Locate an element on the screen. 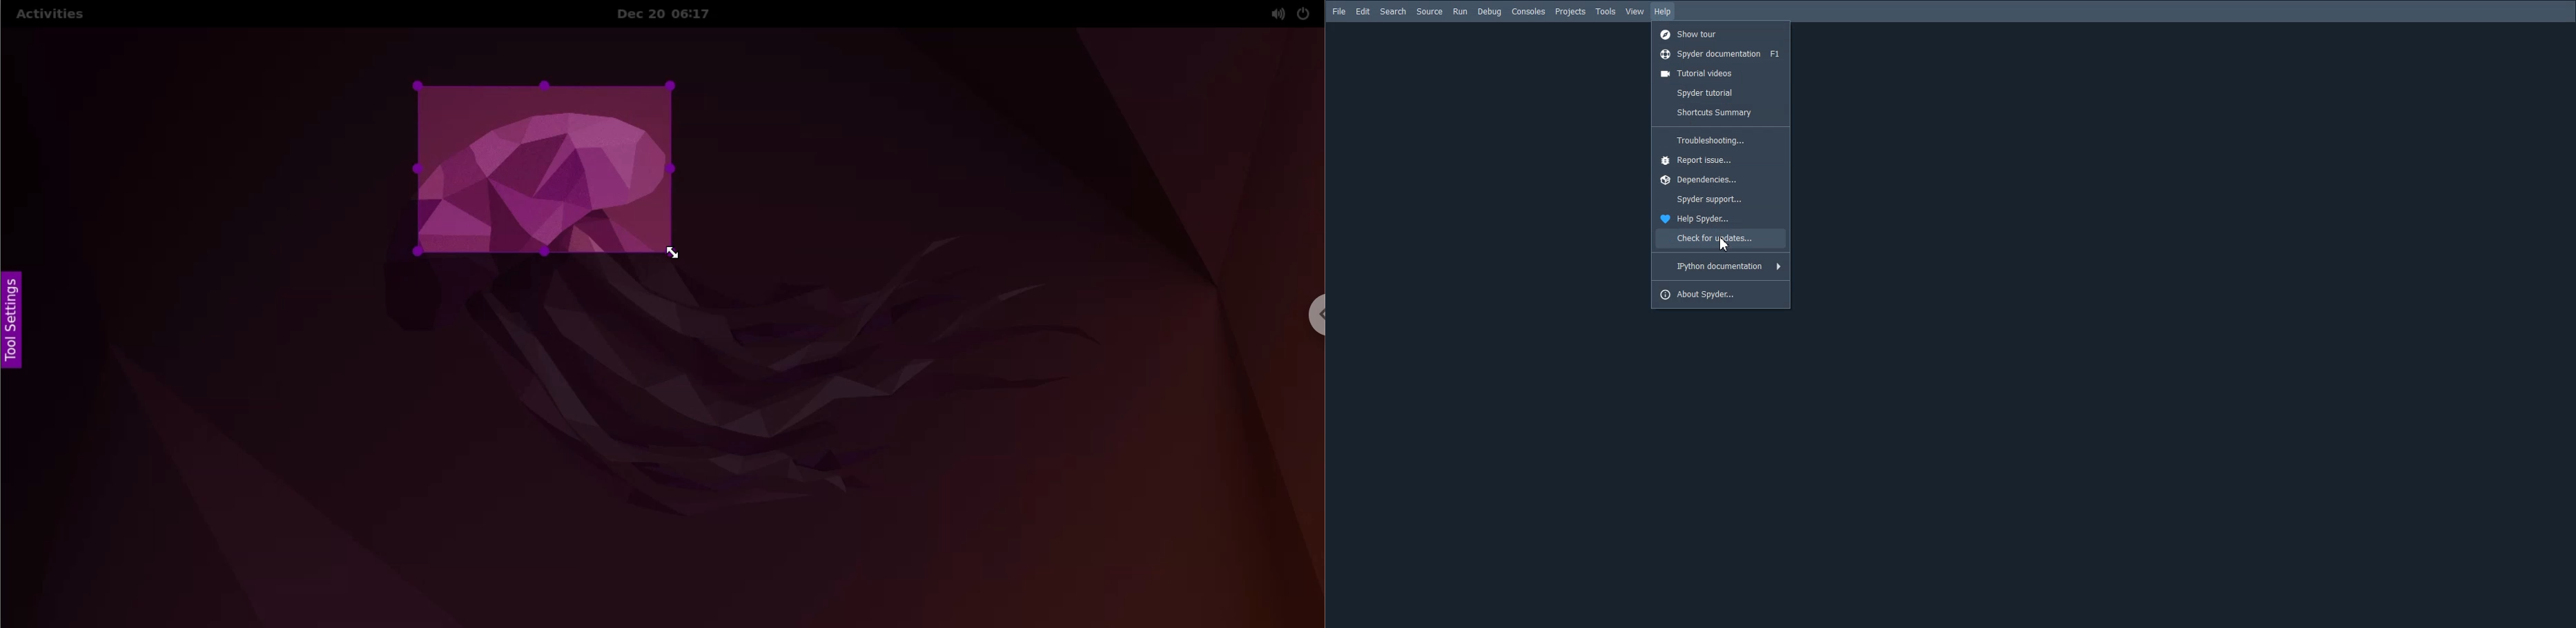 The height and width of the screenshot is (644, 2576). Help is located at coordinates (1663, 12).